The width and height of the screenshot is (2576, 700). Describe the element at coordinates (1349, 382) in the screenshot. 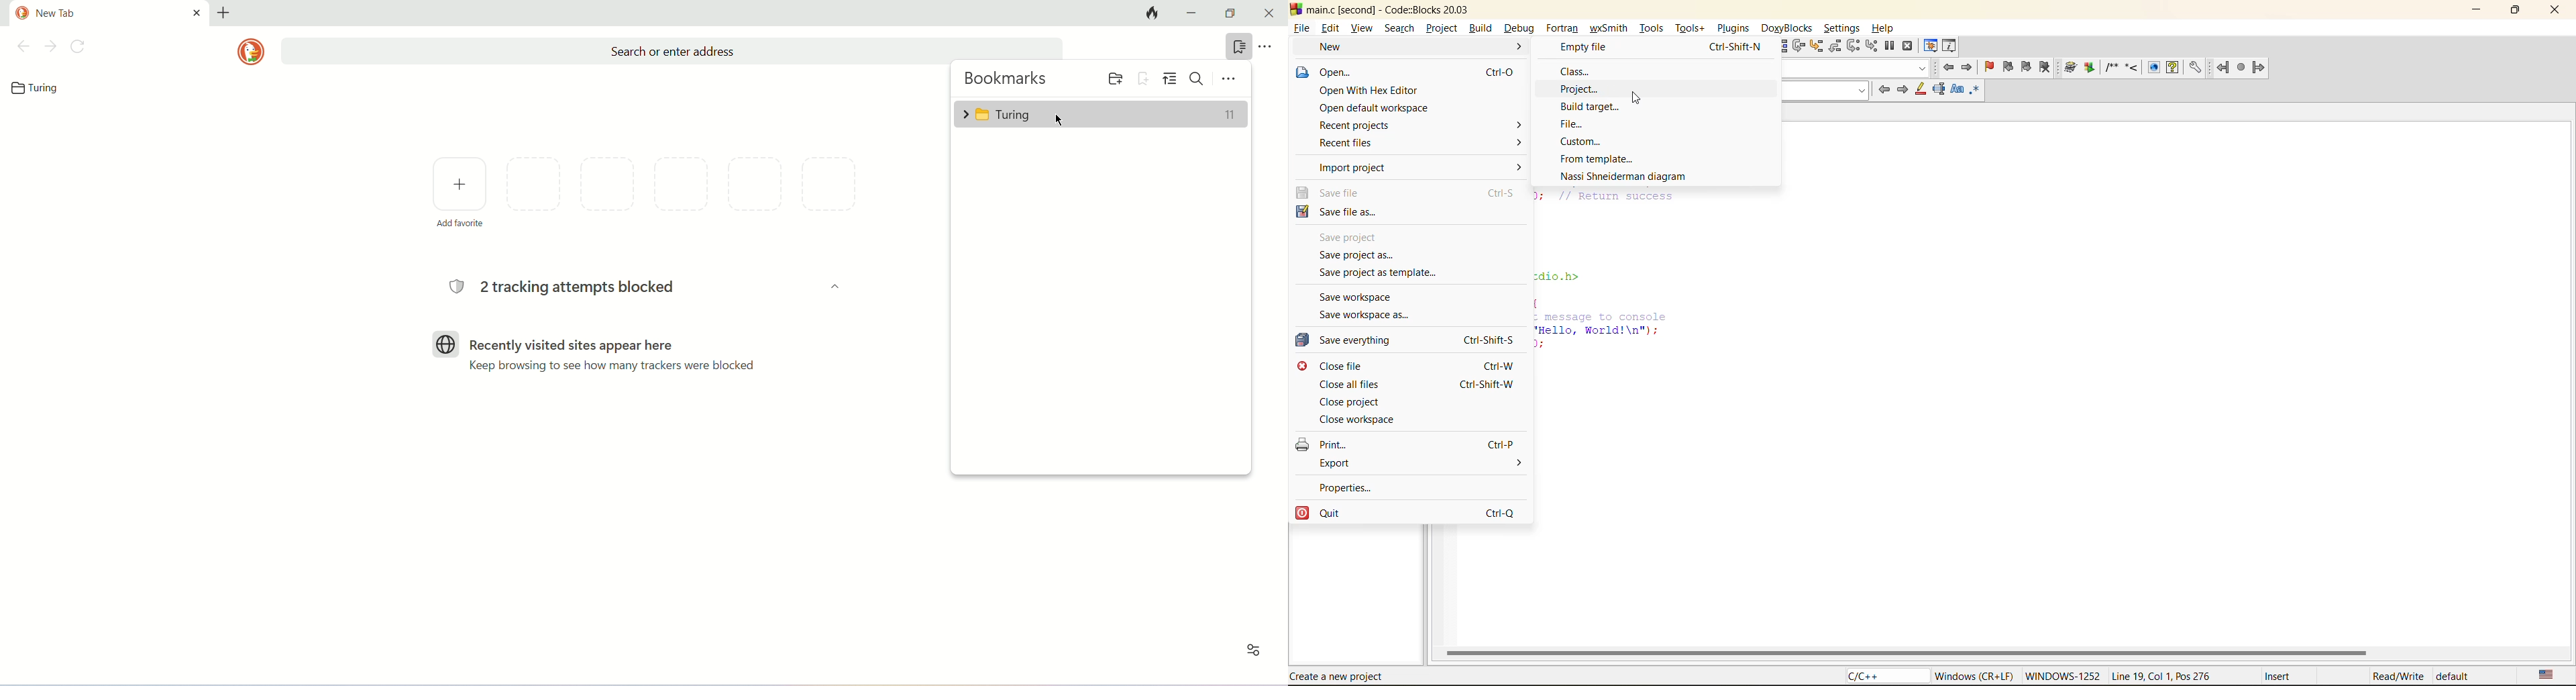

I see `close all files` at that location.